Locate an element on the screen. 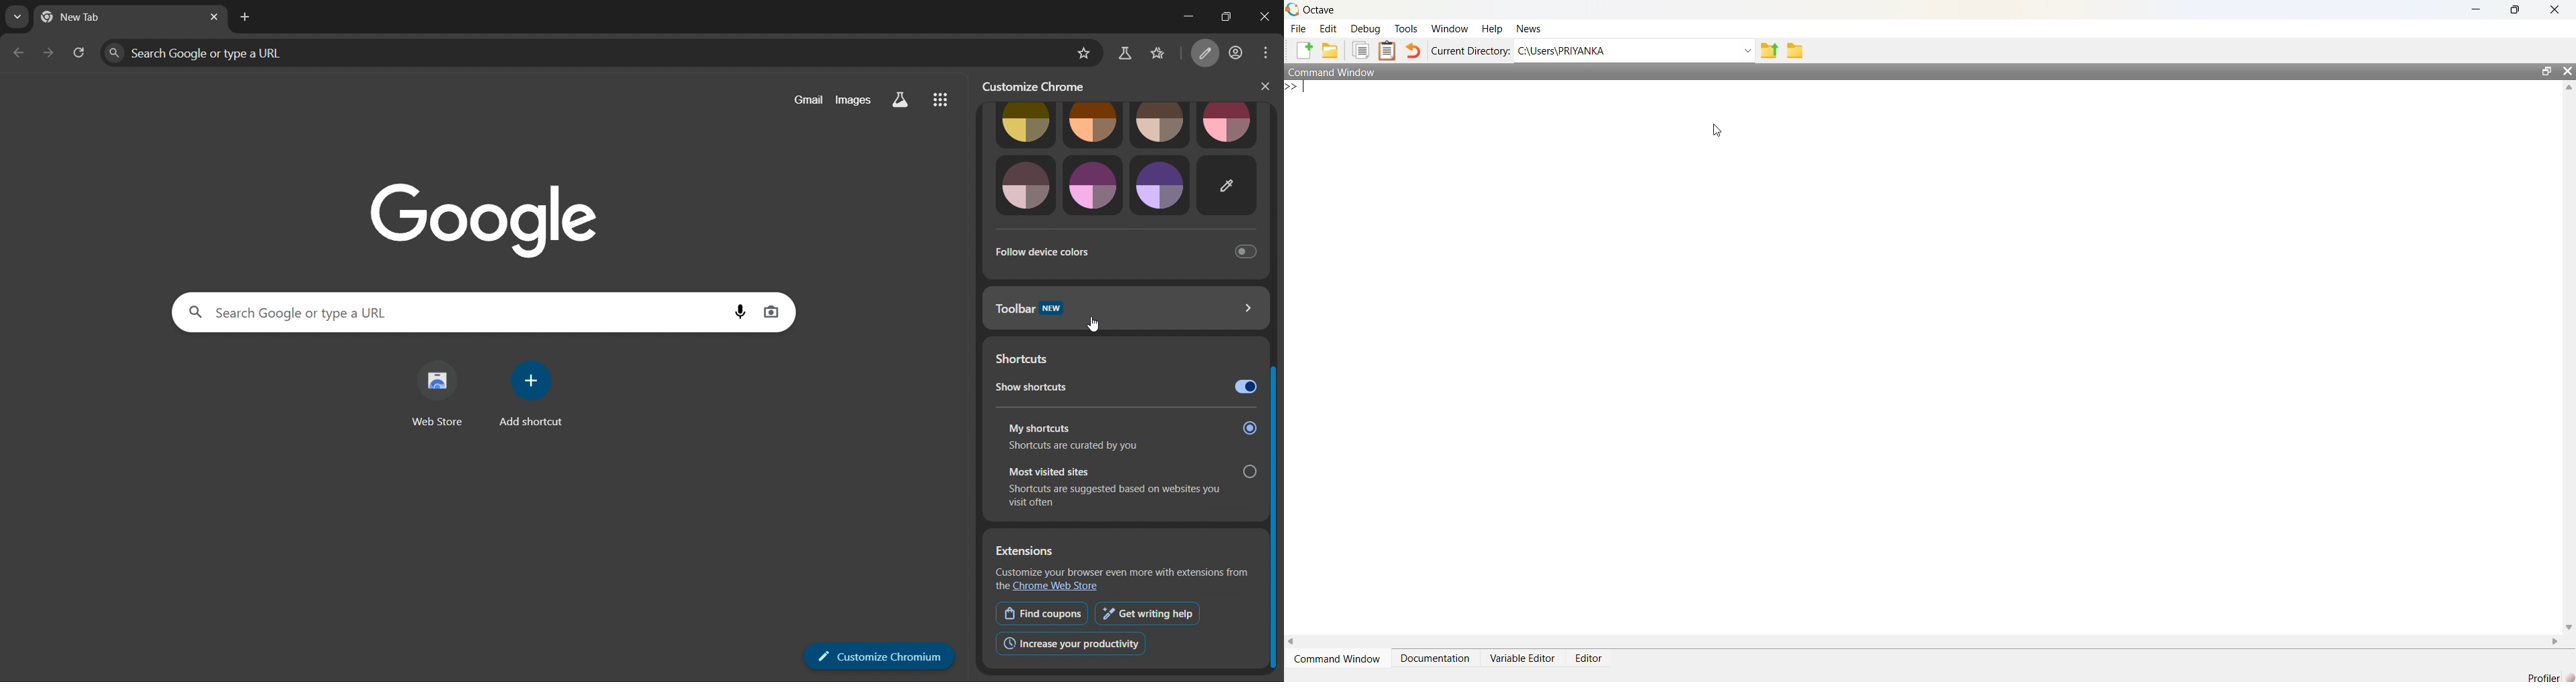 The image size is (2576, 700). bookmarks is located at coordinates (1167, 51).